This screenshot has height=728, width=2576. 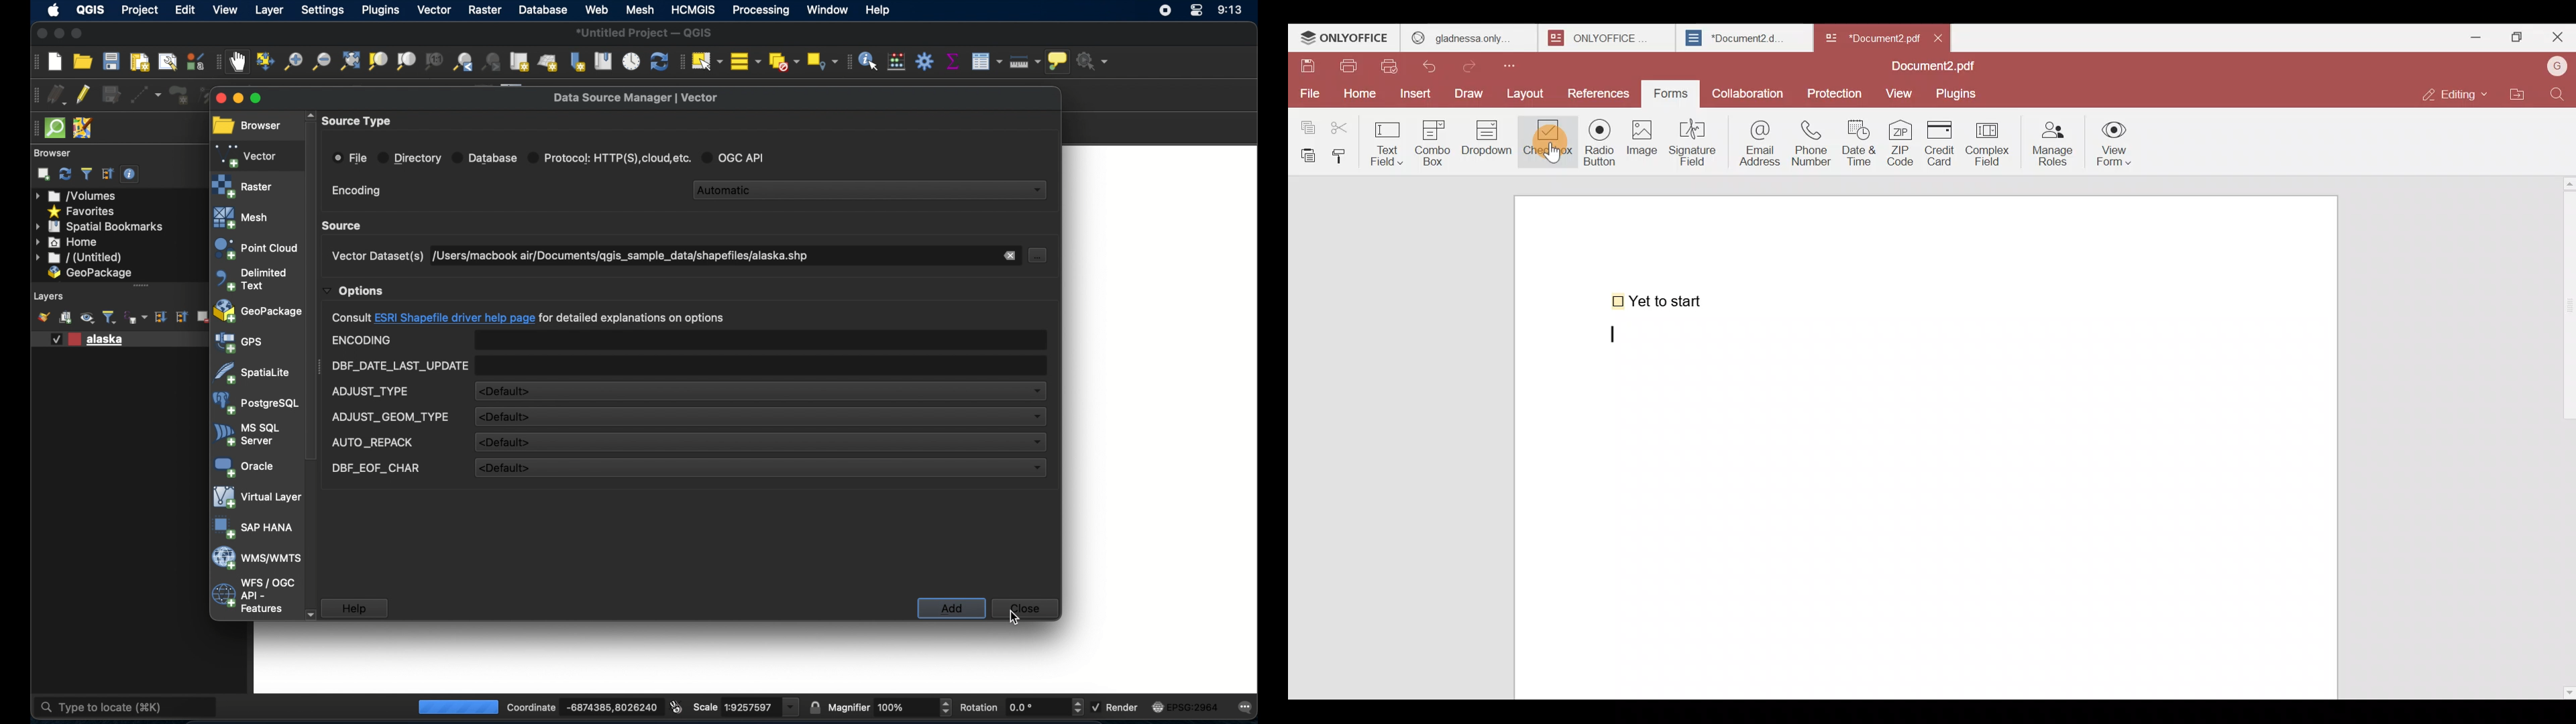 I want to click on screen recorder icon, so click(x=1165, y=9).